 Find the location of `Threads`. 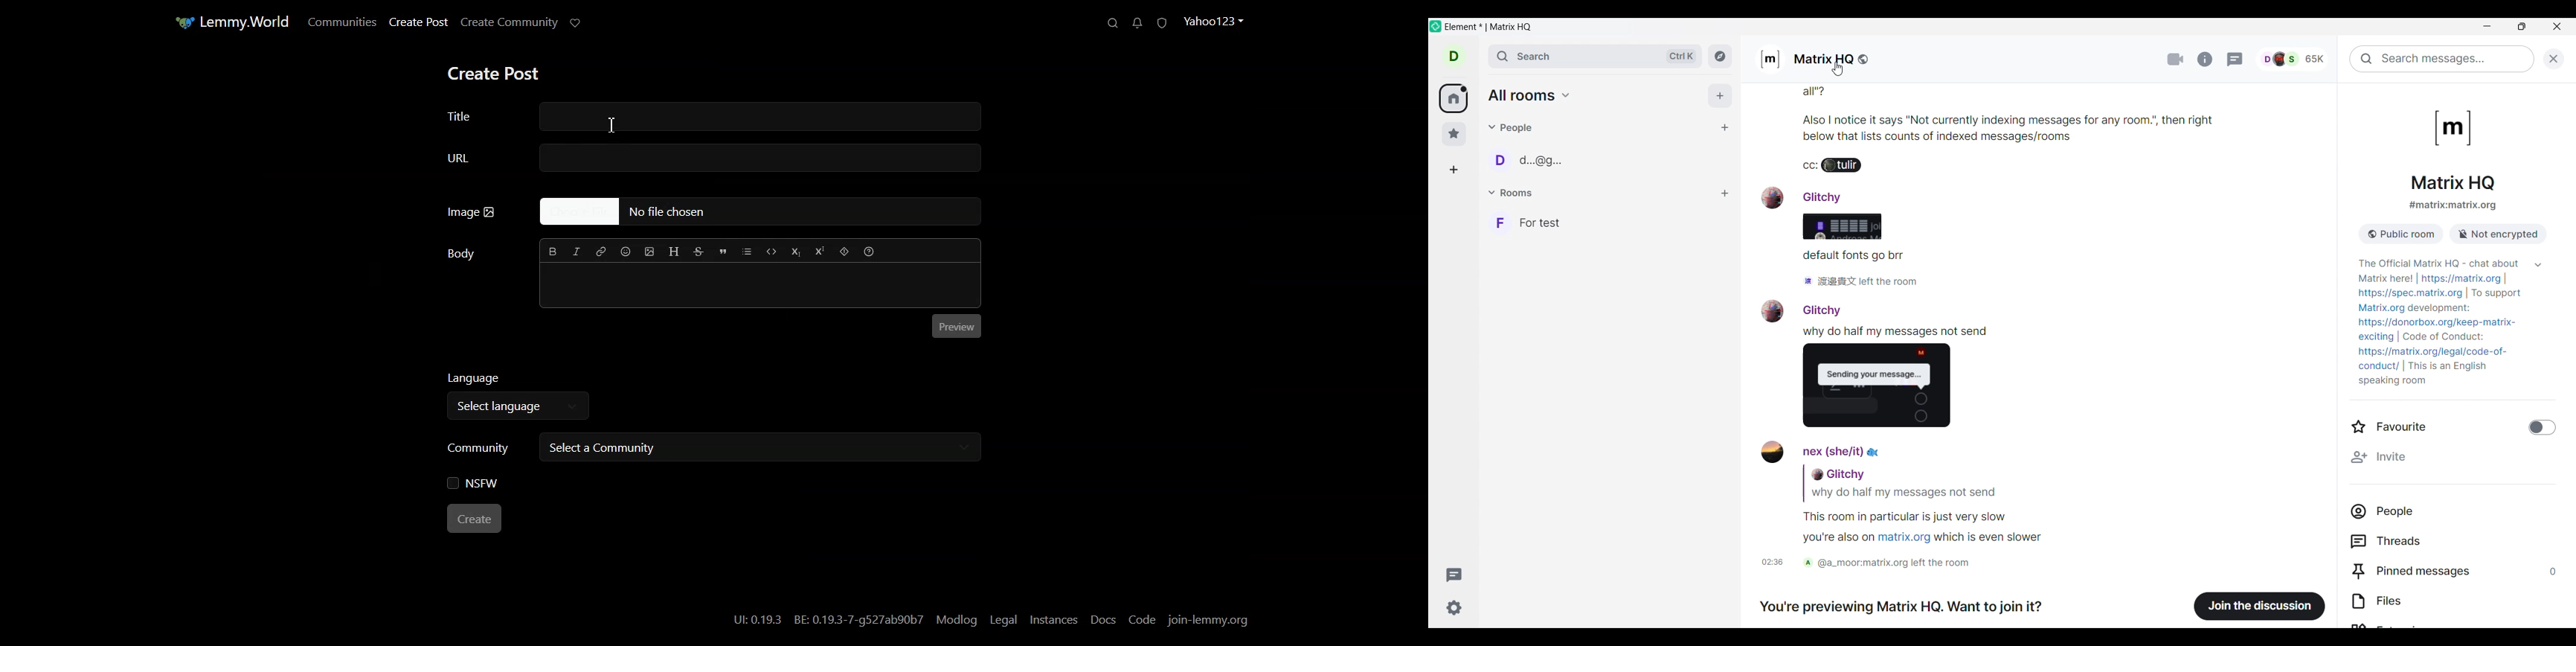

Threads is located at coordinates (2458, 541).